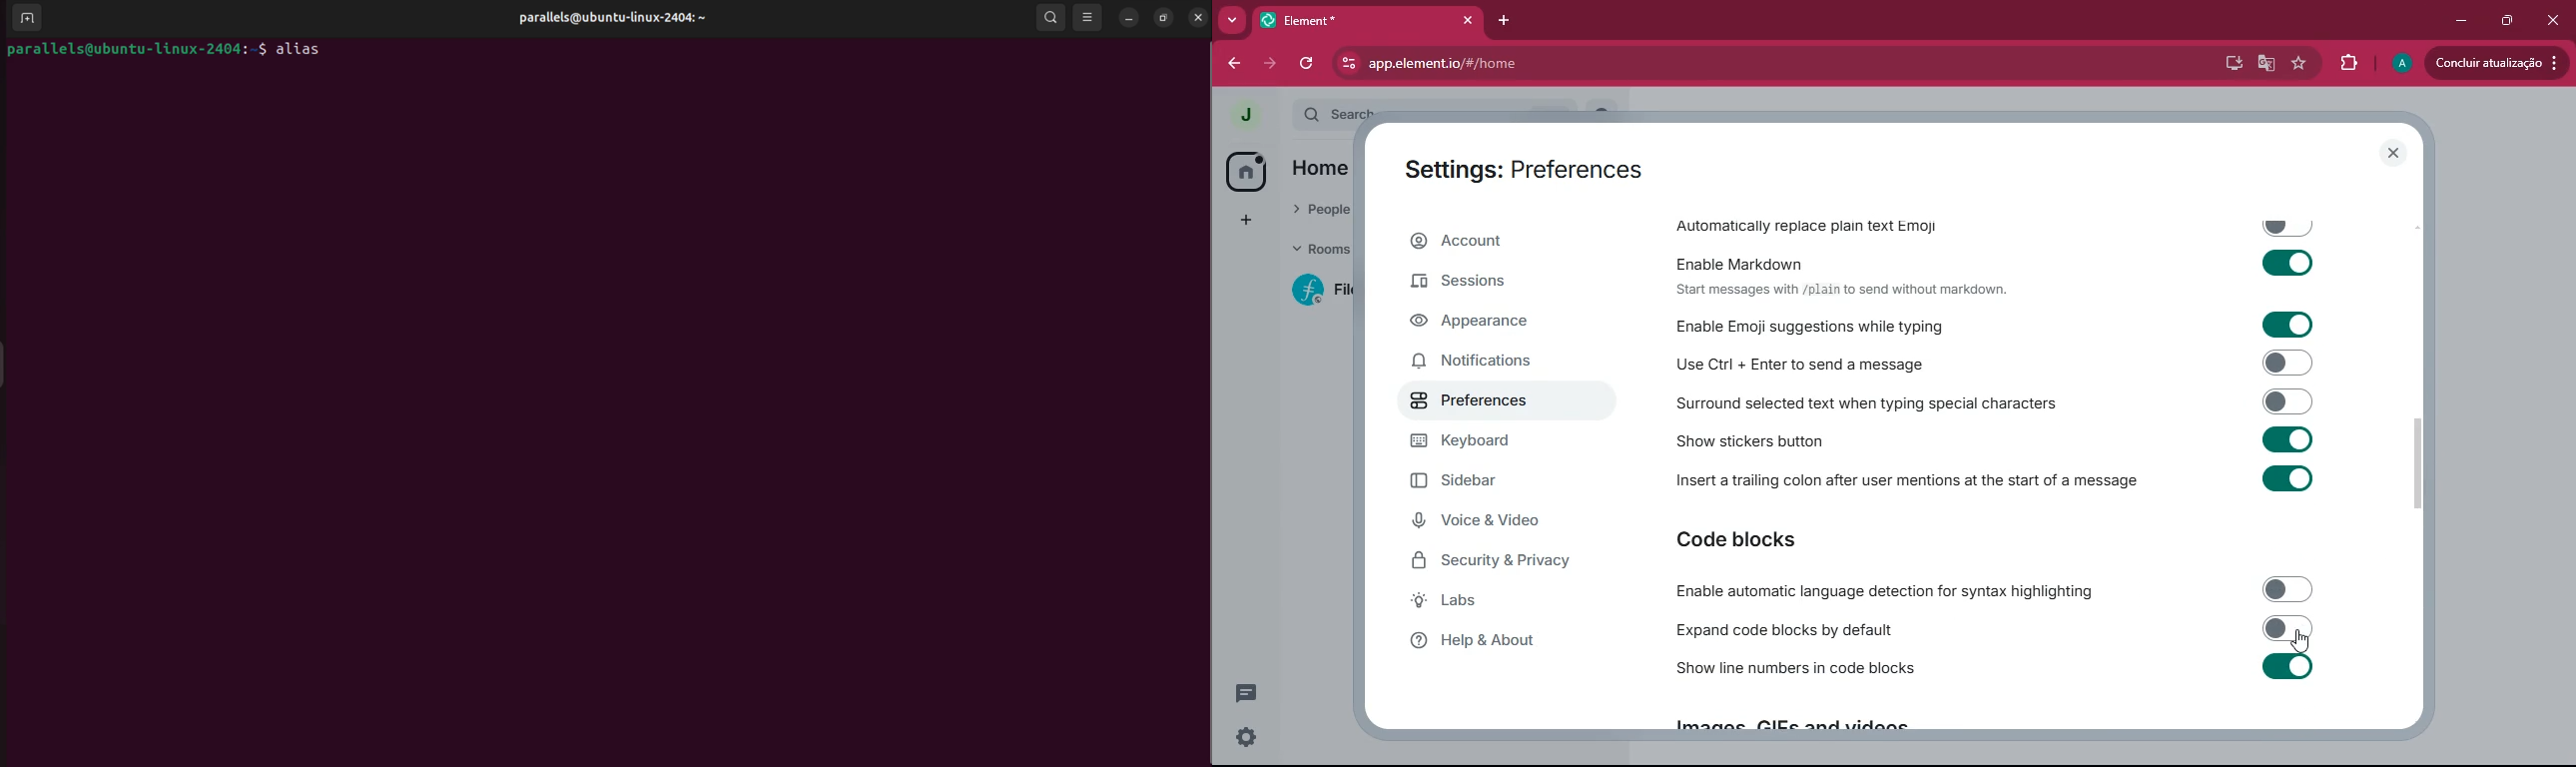 Image resolution: width=2576 pixels, height=784 pixels. I want to click on people, so click(1320, 213).